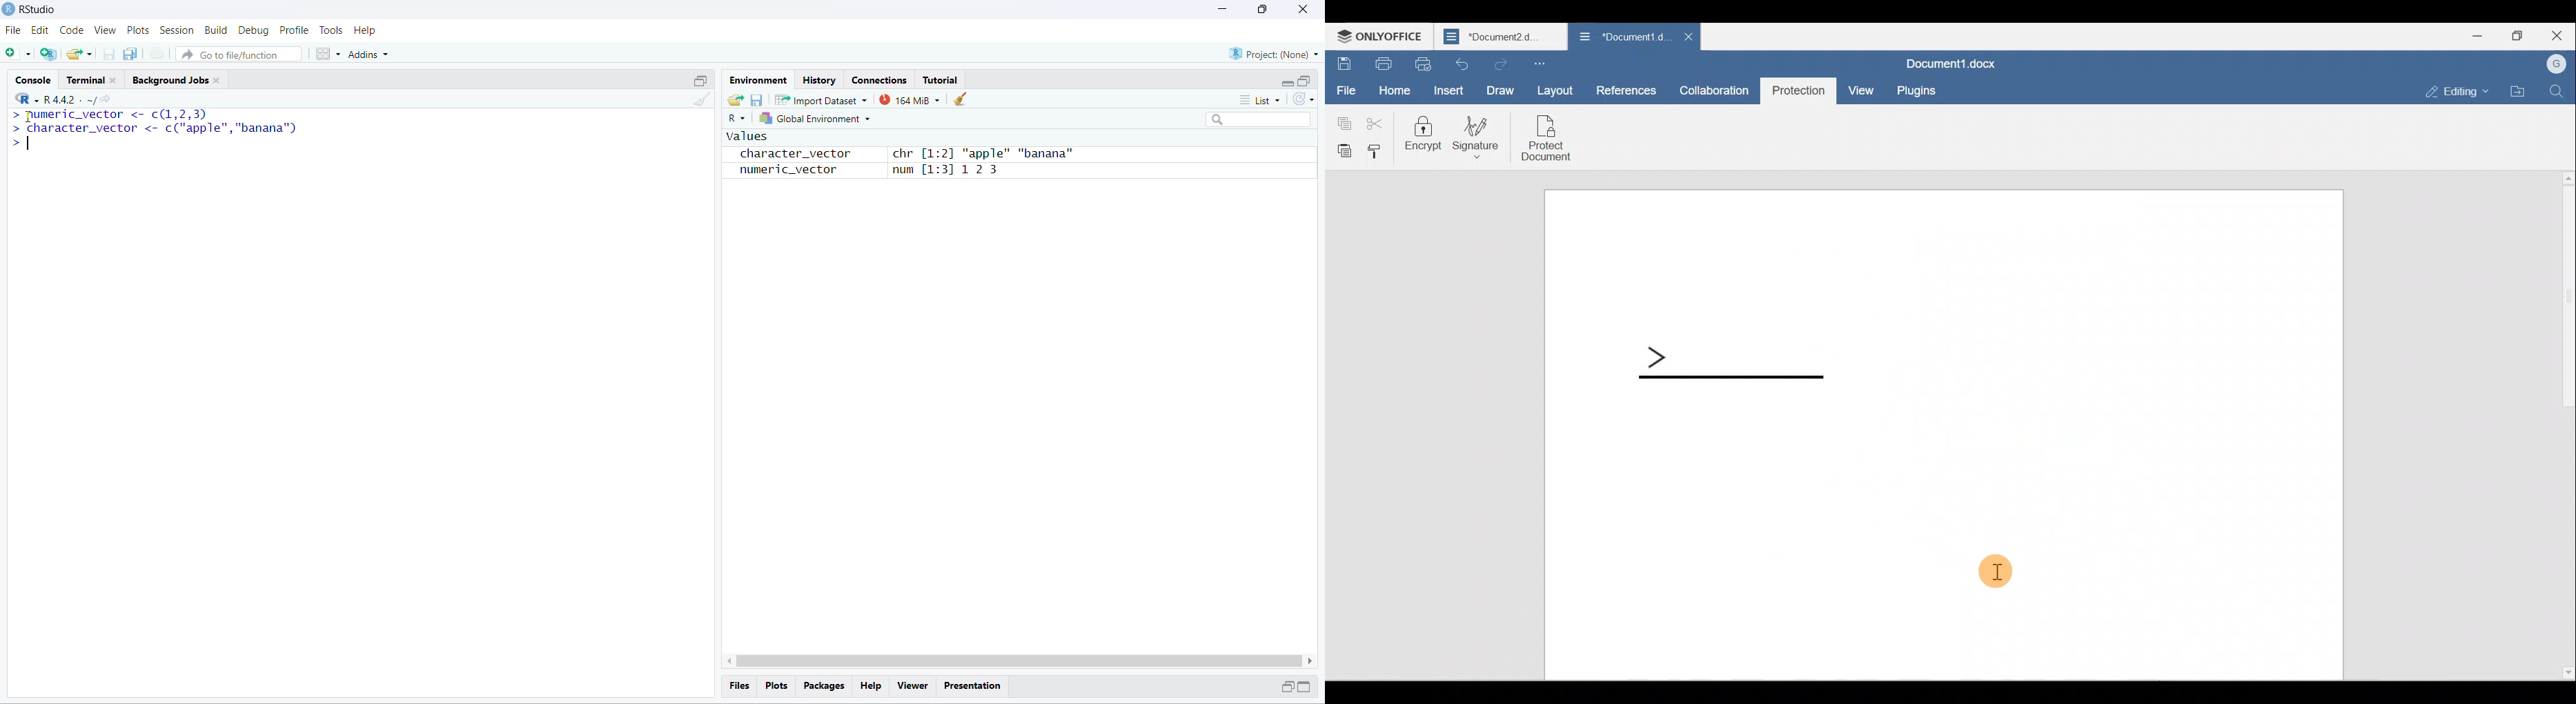 This screenshot has width=2576, height=728. Describe the element at coordinates (1219, 9) in the screenshot. I see `minimize` at that location.